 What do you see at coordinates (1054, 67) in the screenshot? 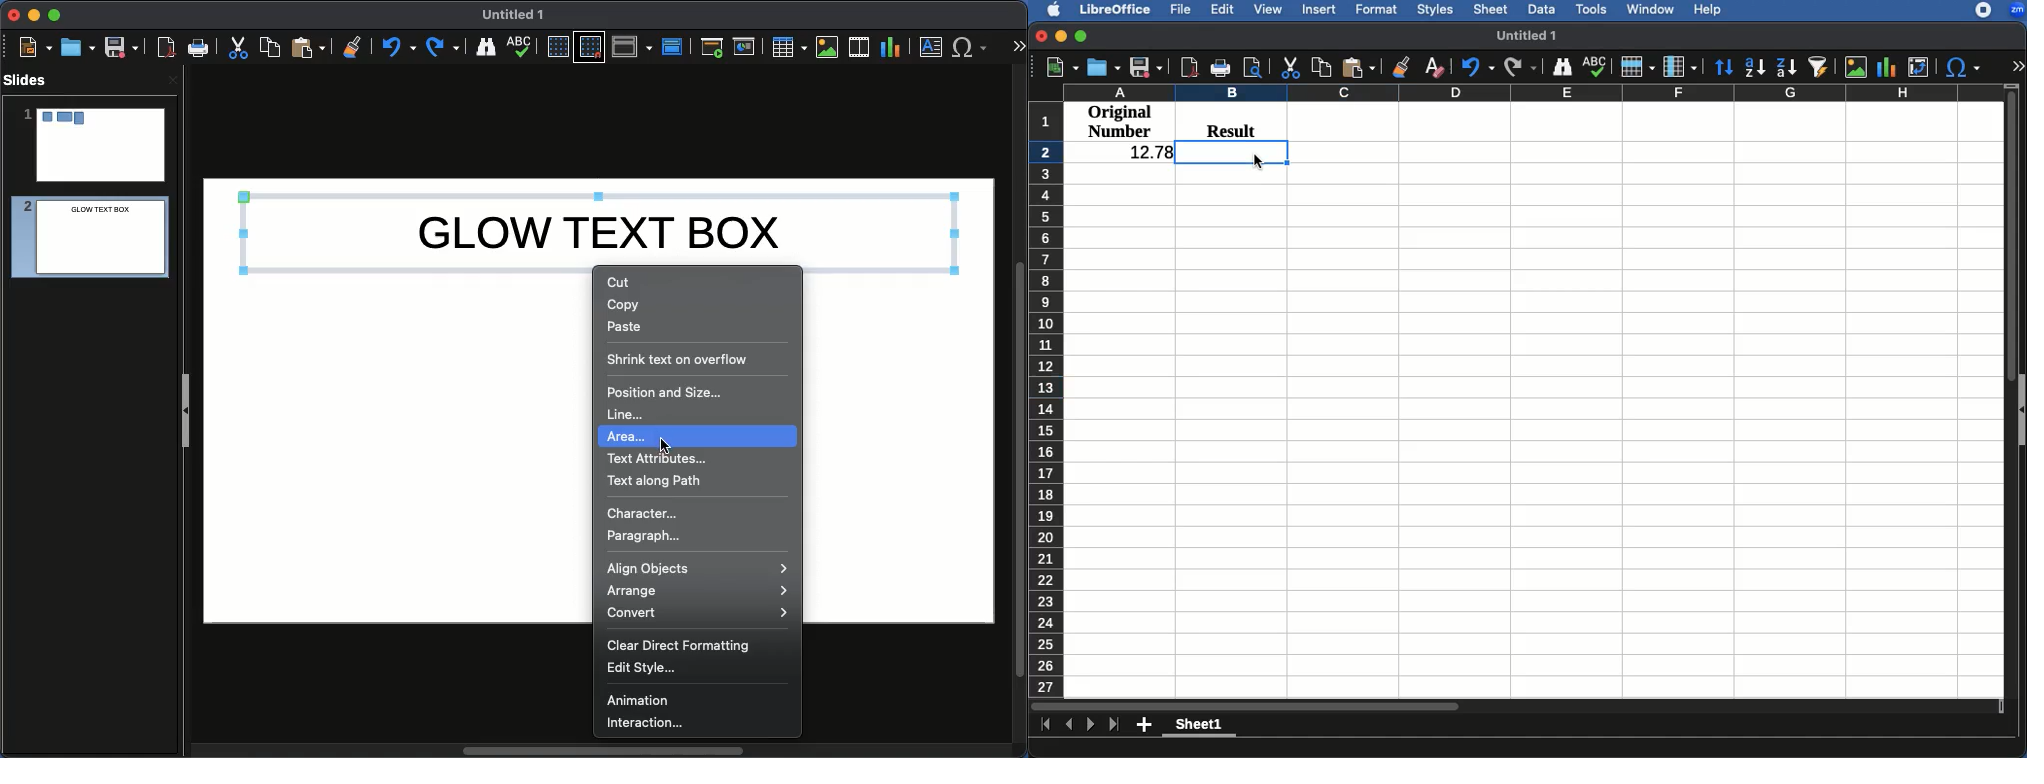
I see `New` at bounding box center [1054, 67].